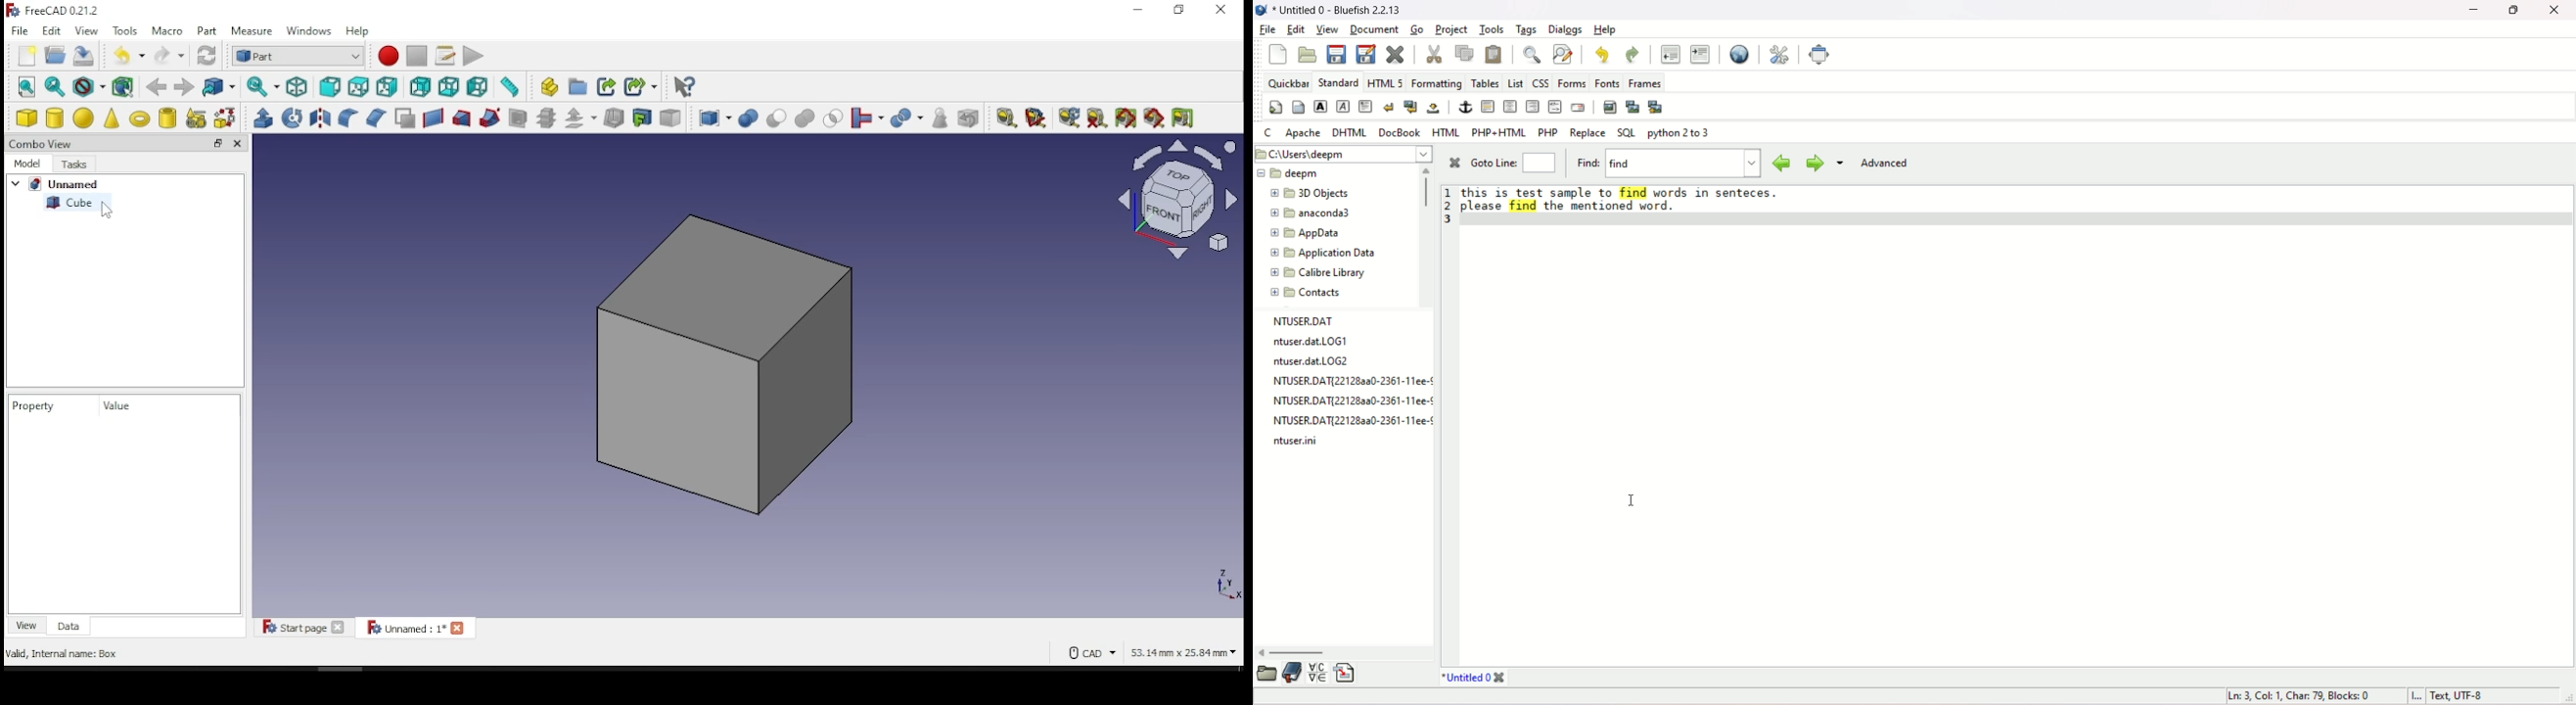 The height and width of the screenshot is (728, 2576). What do you see at coordinates (1813, 163) in the screenshot?
I see `next` at bounding box center [1813, 163].